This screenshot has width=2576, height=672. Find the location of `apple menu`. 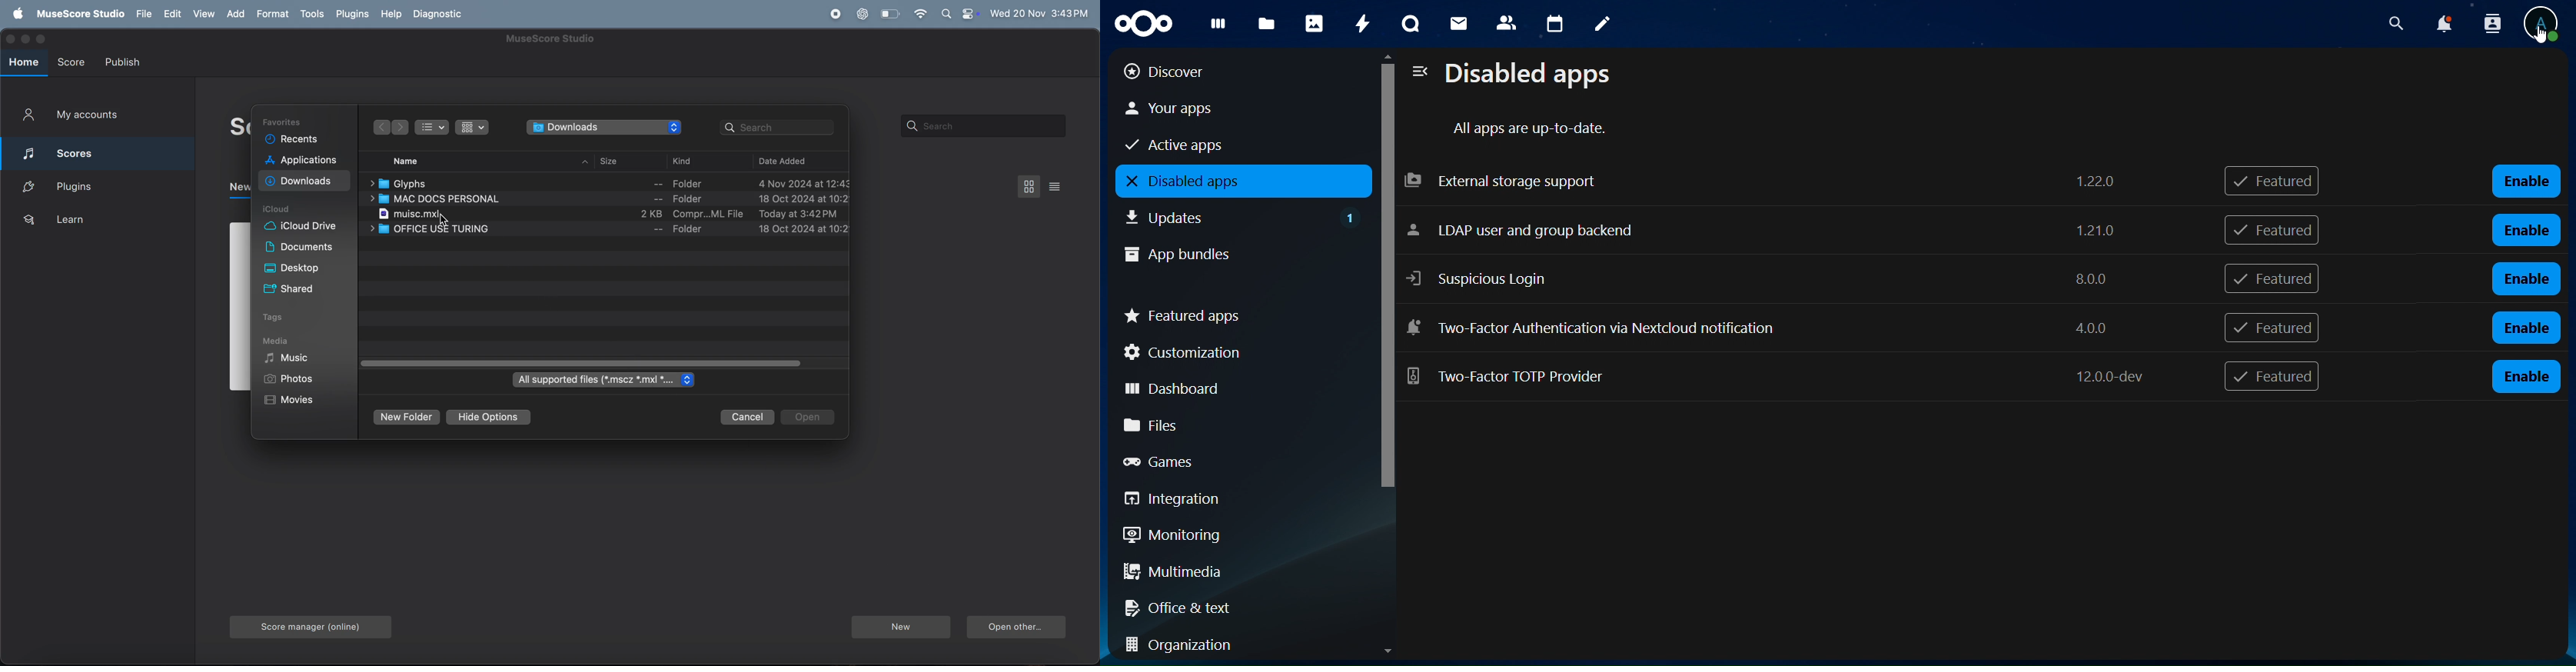

apple menu is located at coordinates (17, 13).